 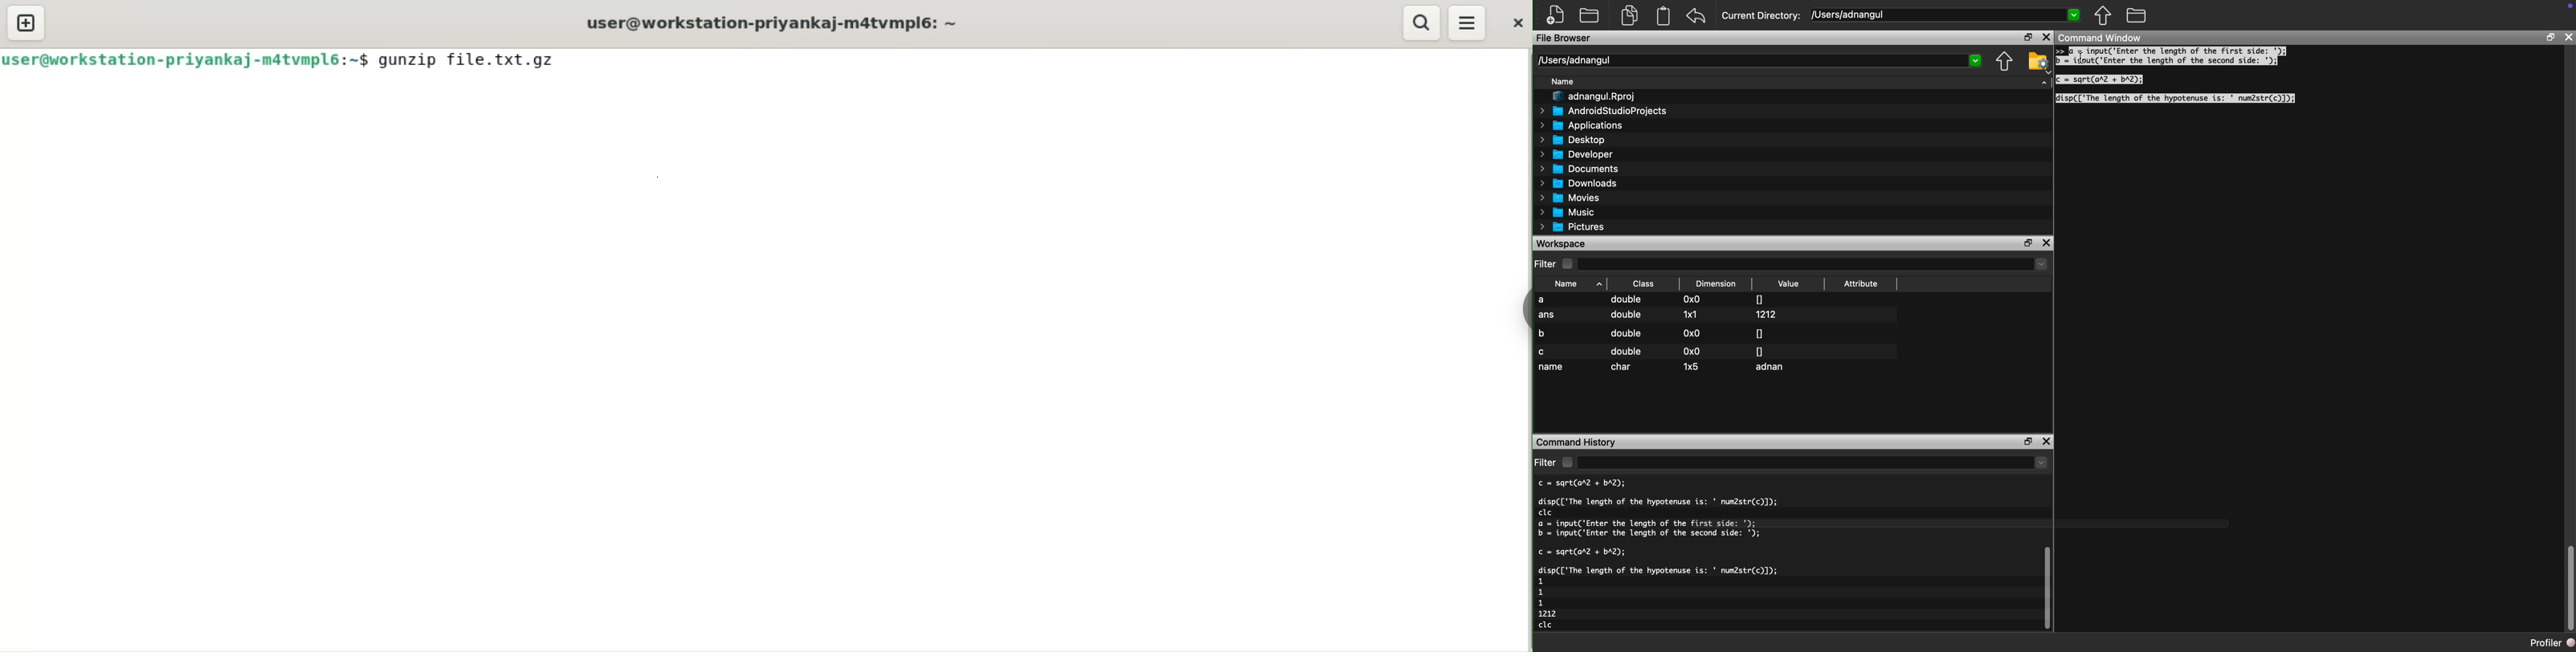 I want to click on Music, so click(x=1572, y=213).